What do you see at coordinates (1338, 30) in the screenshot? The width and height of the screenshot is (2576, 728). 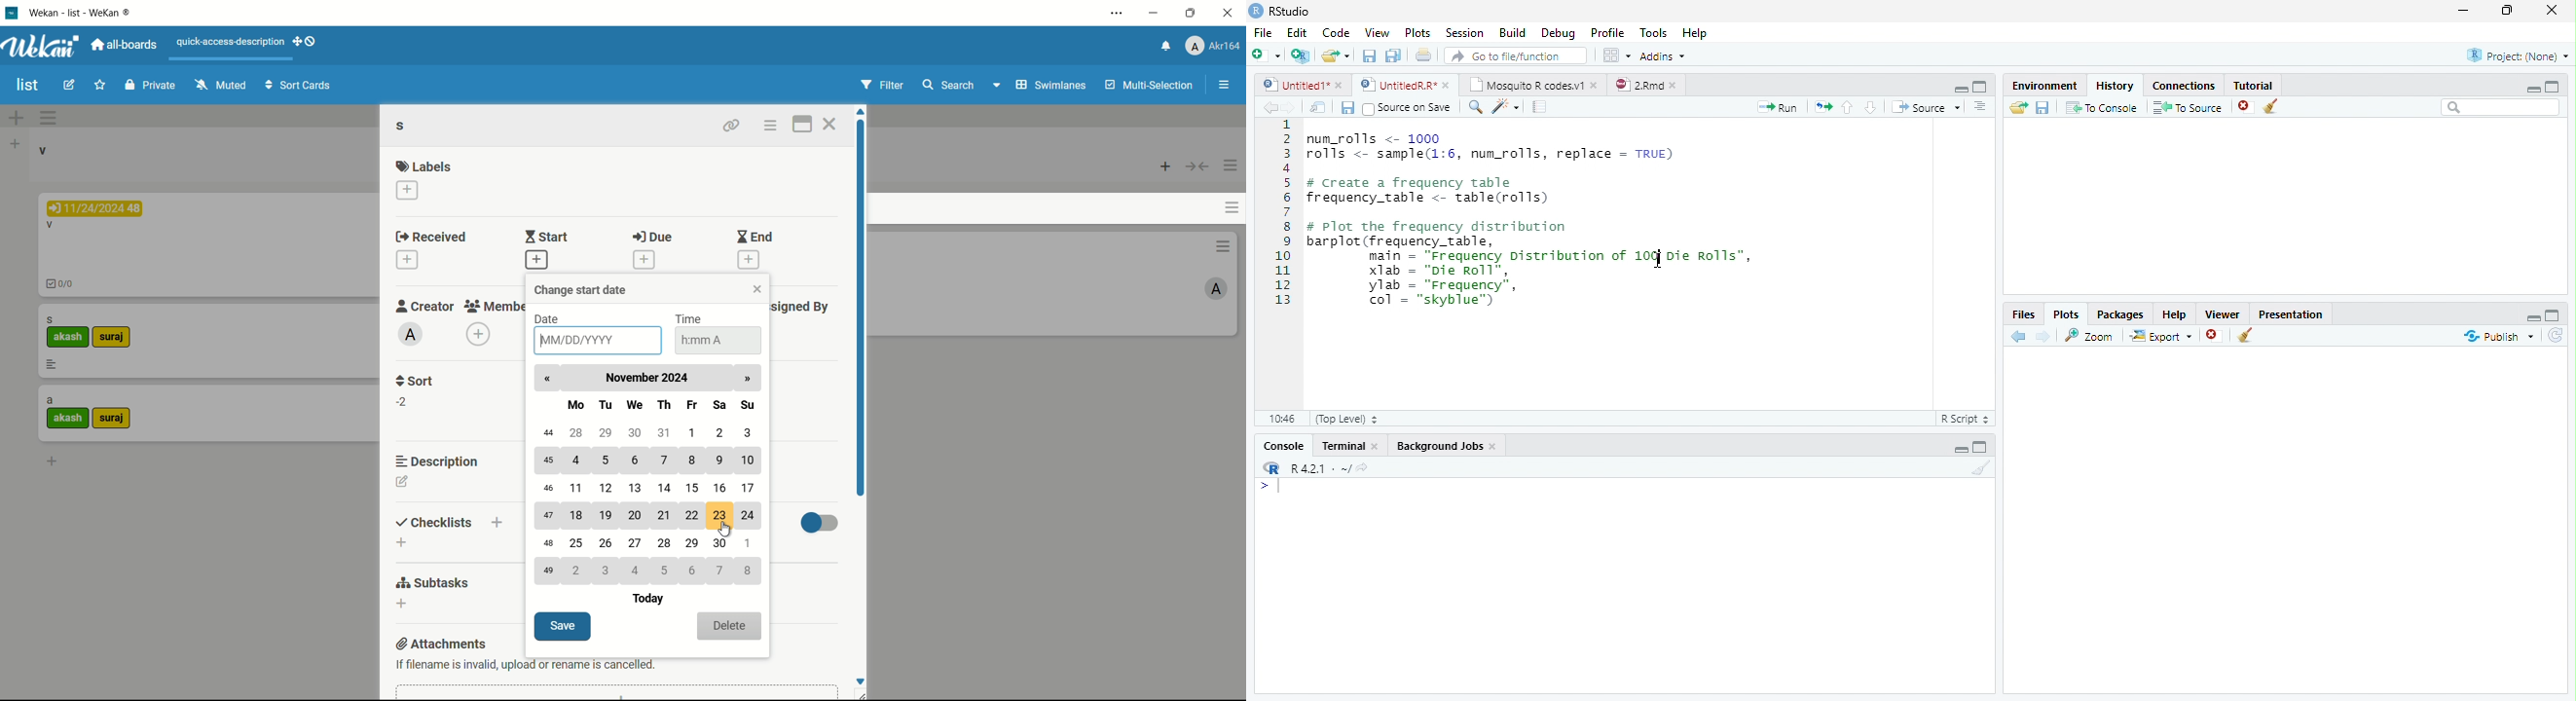 I see `Code` at bounding box center [1338, 30].